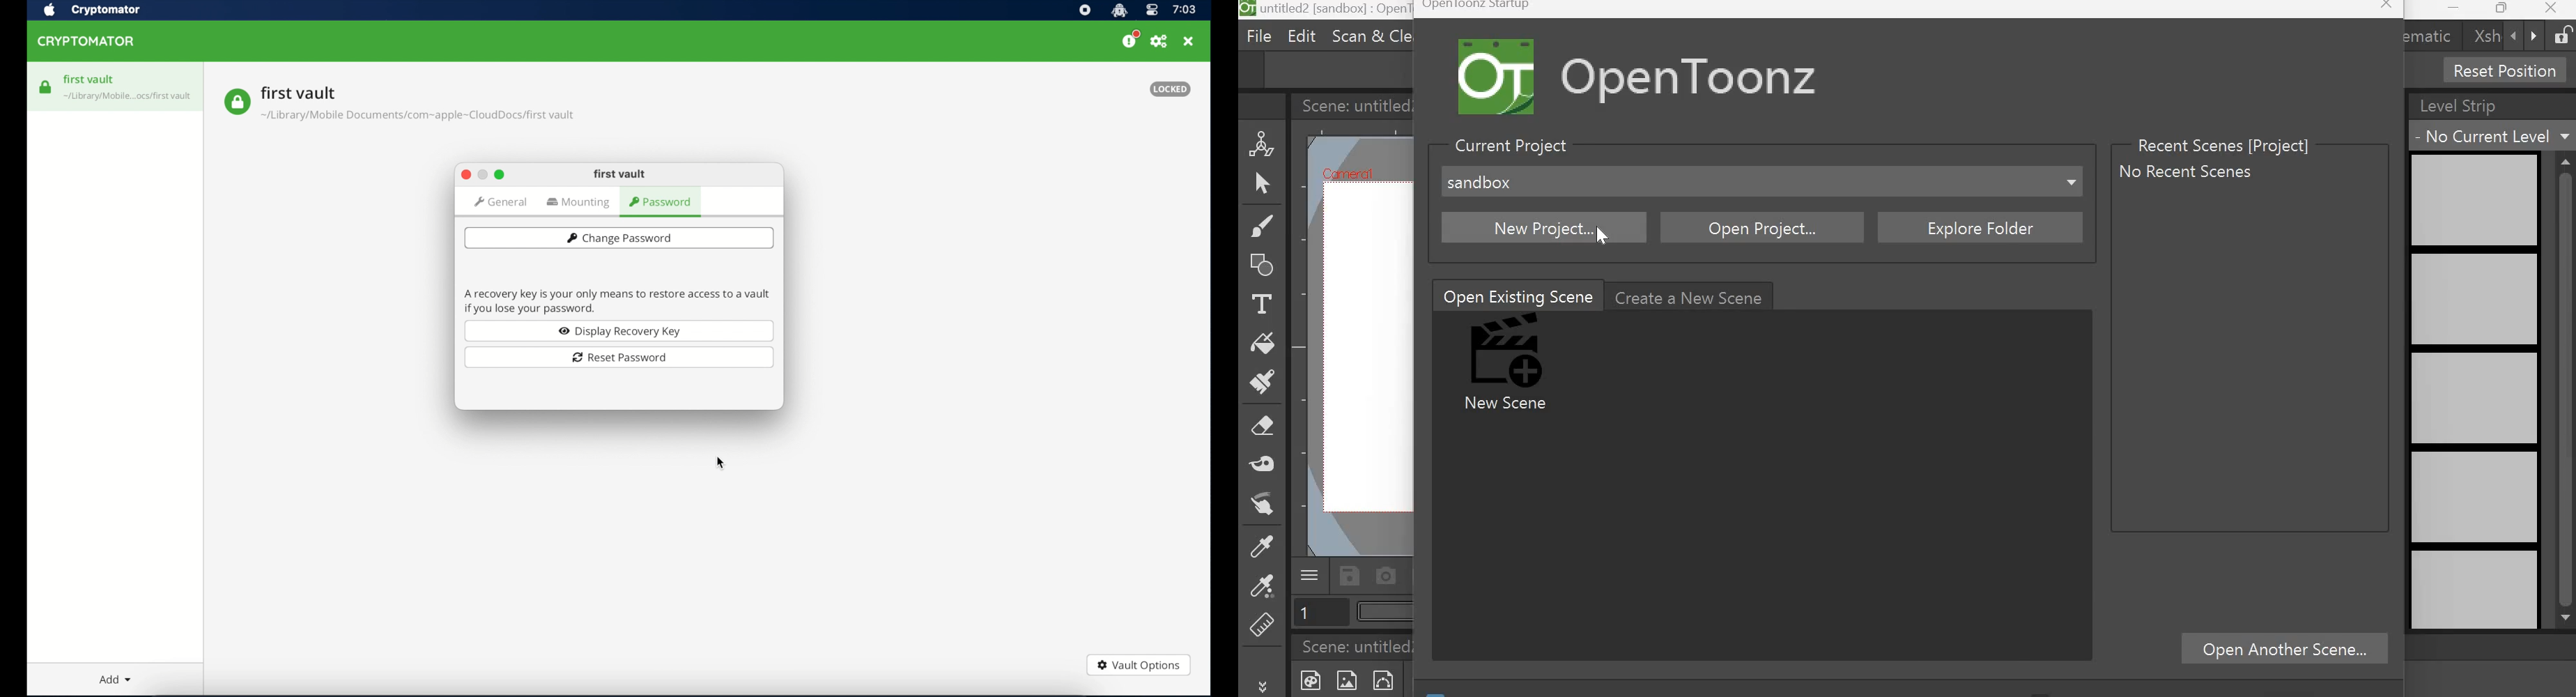 This screenshot has height=700, width=2576. Describe the element at coordinates (1263, 344) in the screenshot. I see `Fill tool` at that location.